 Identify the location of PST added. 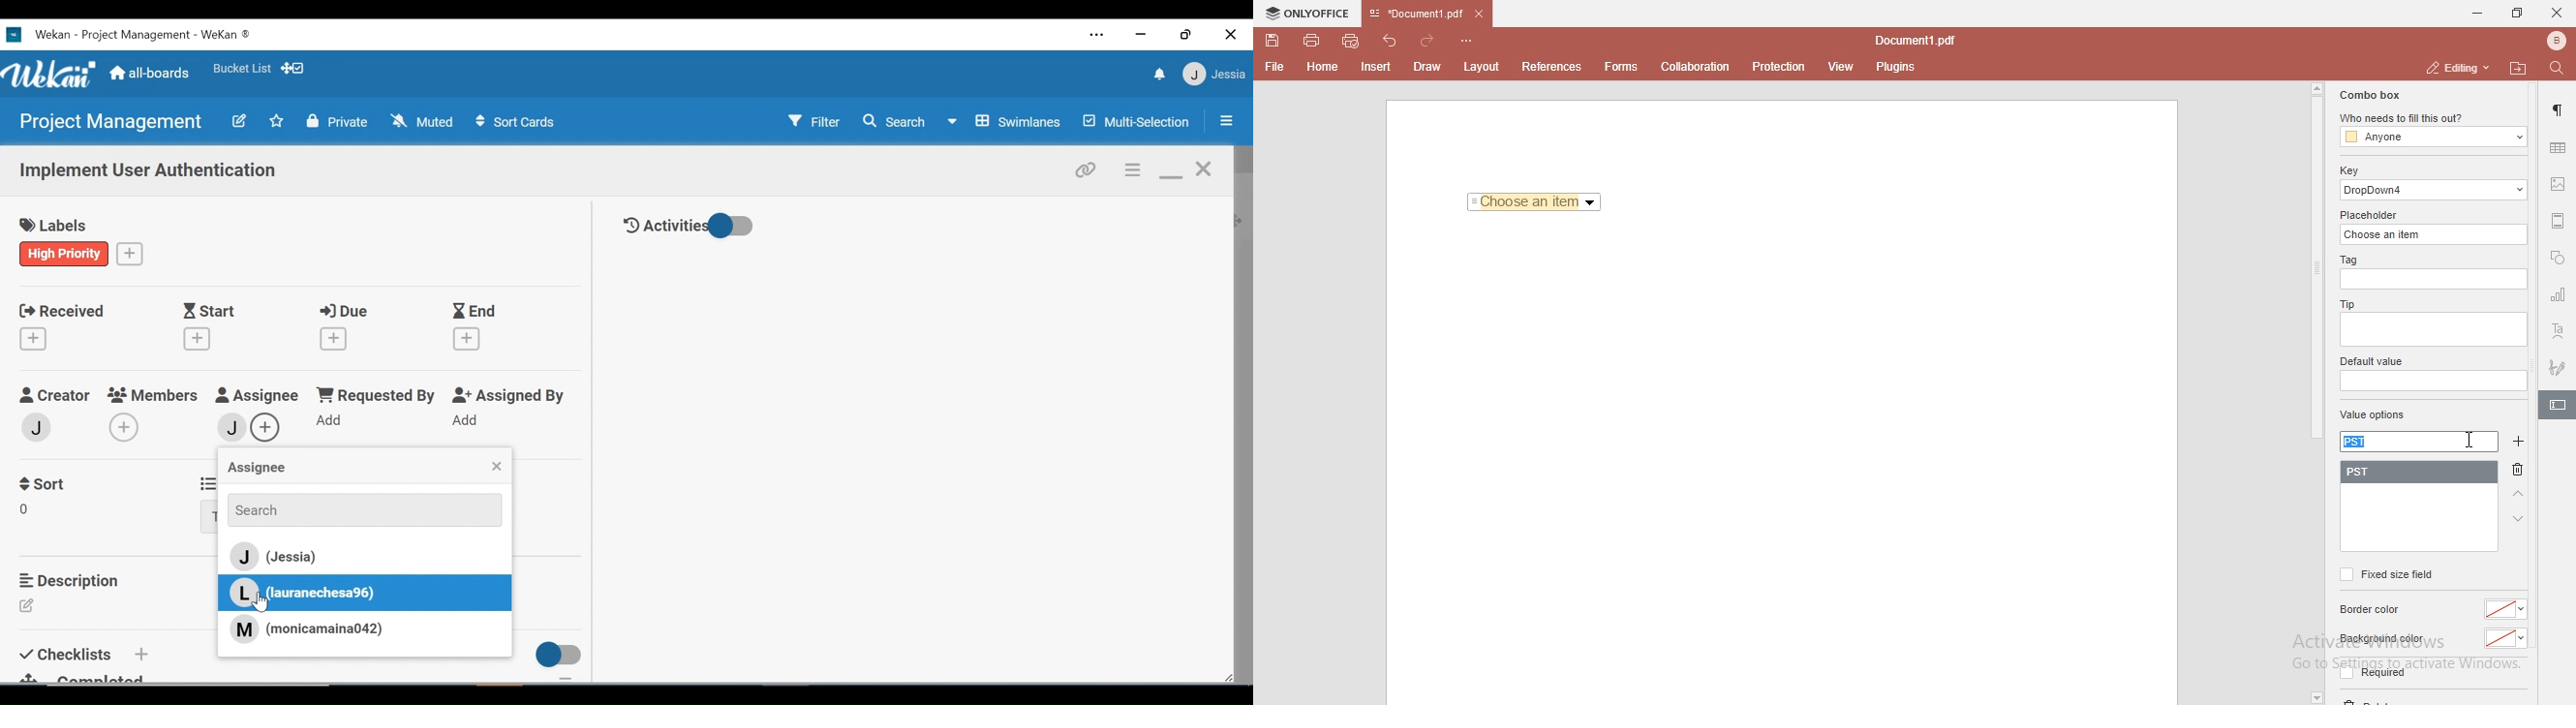
(2423, 473).